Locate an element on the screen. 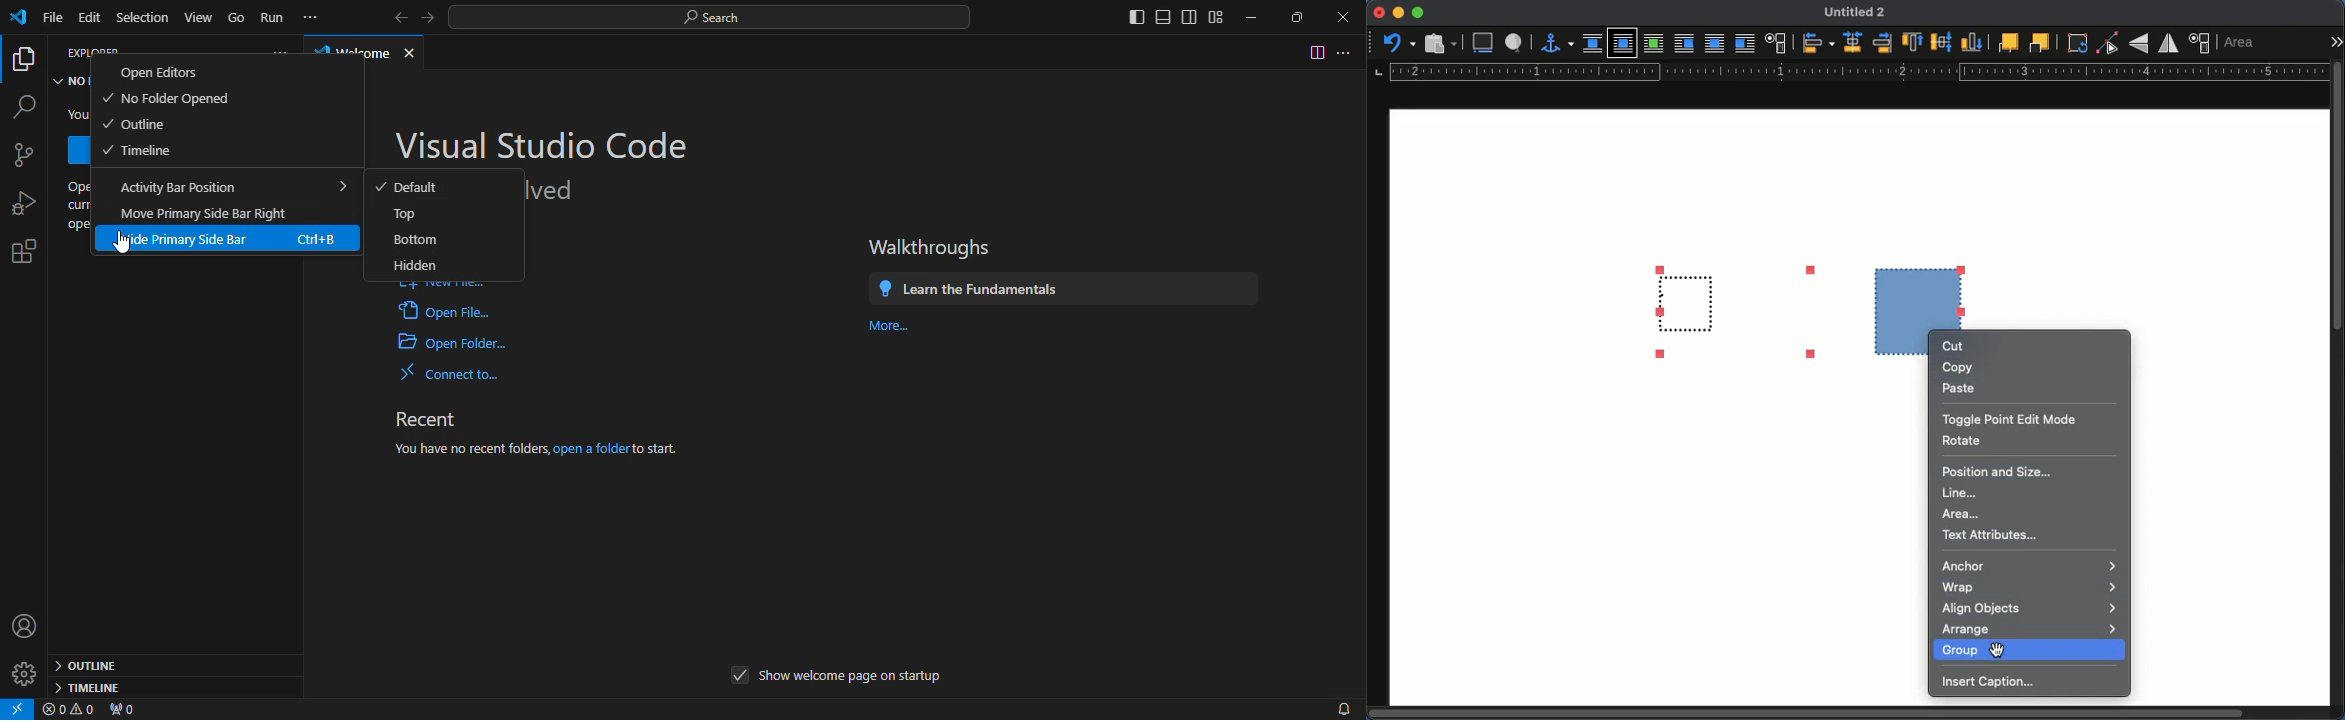  undo is located at coordinates (1399, 43).